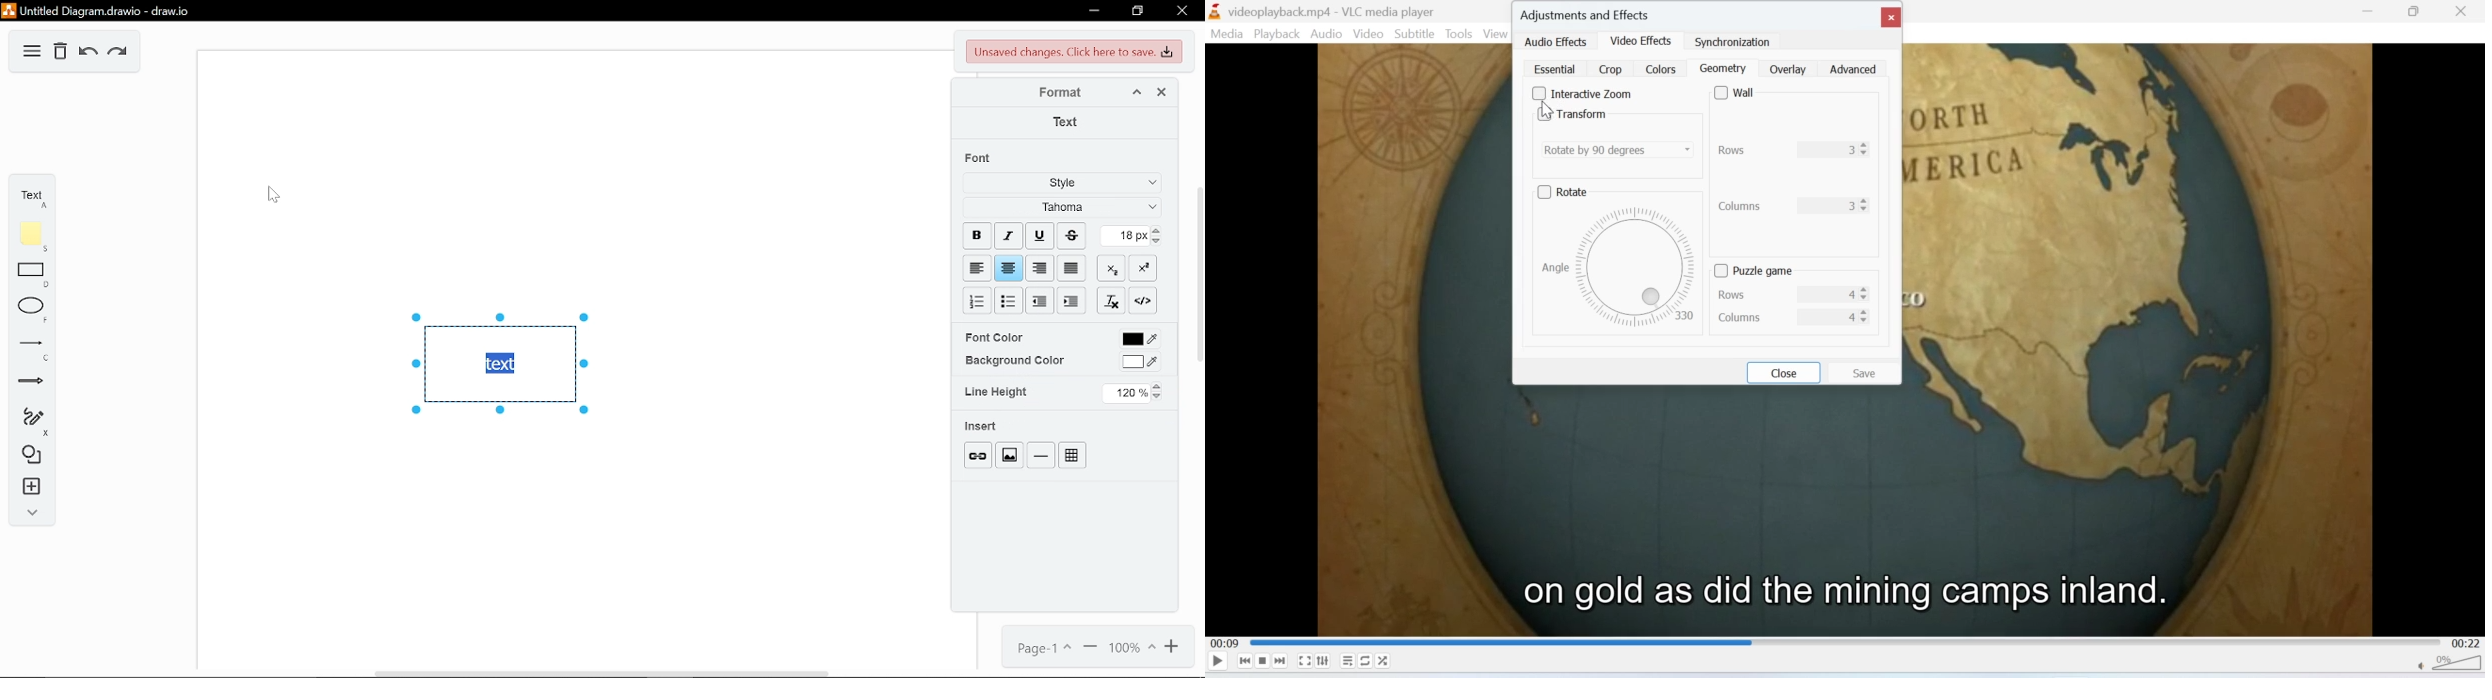 The height and width of the screenshot is (700, 2492). I want to click on vertical scrollbar, so click(1200, 273).